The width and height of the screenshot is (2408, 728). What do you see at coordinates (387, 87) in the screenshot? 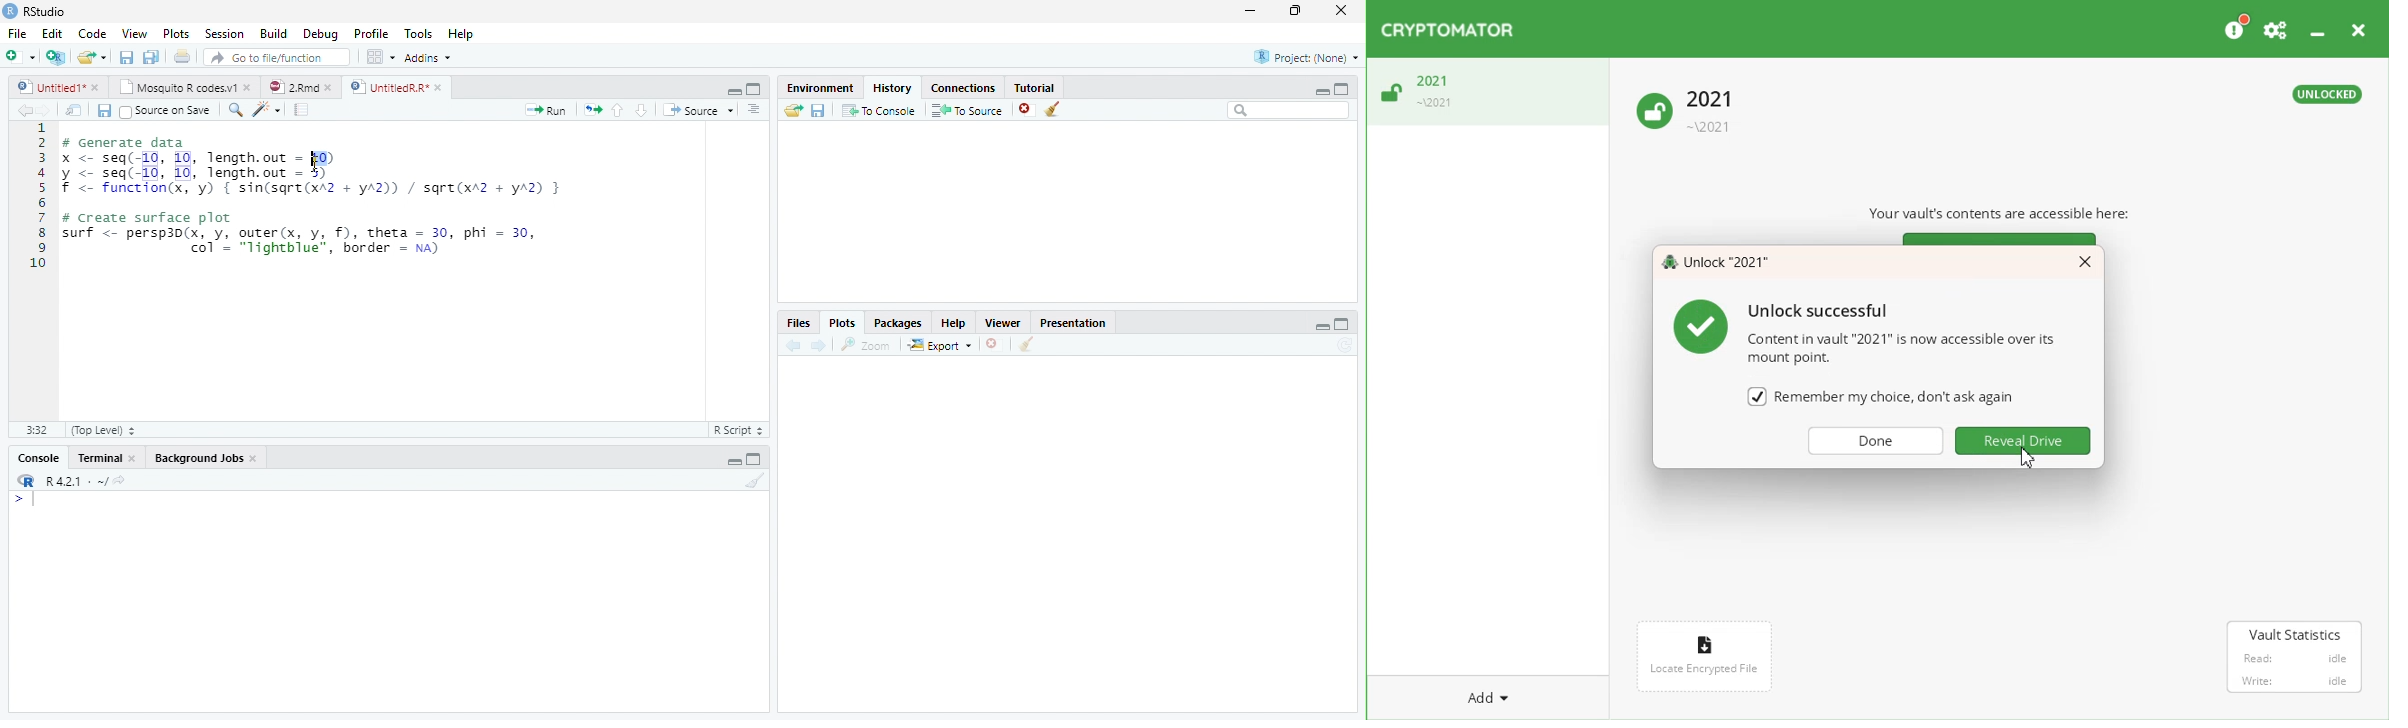
I see `UntitledR.R*` at bounding box center [387, 87].